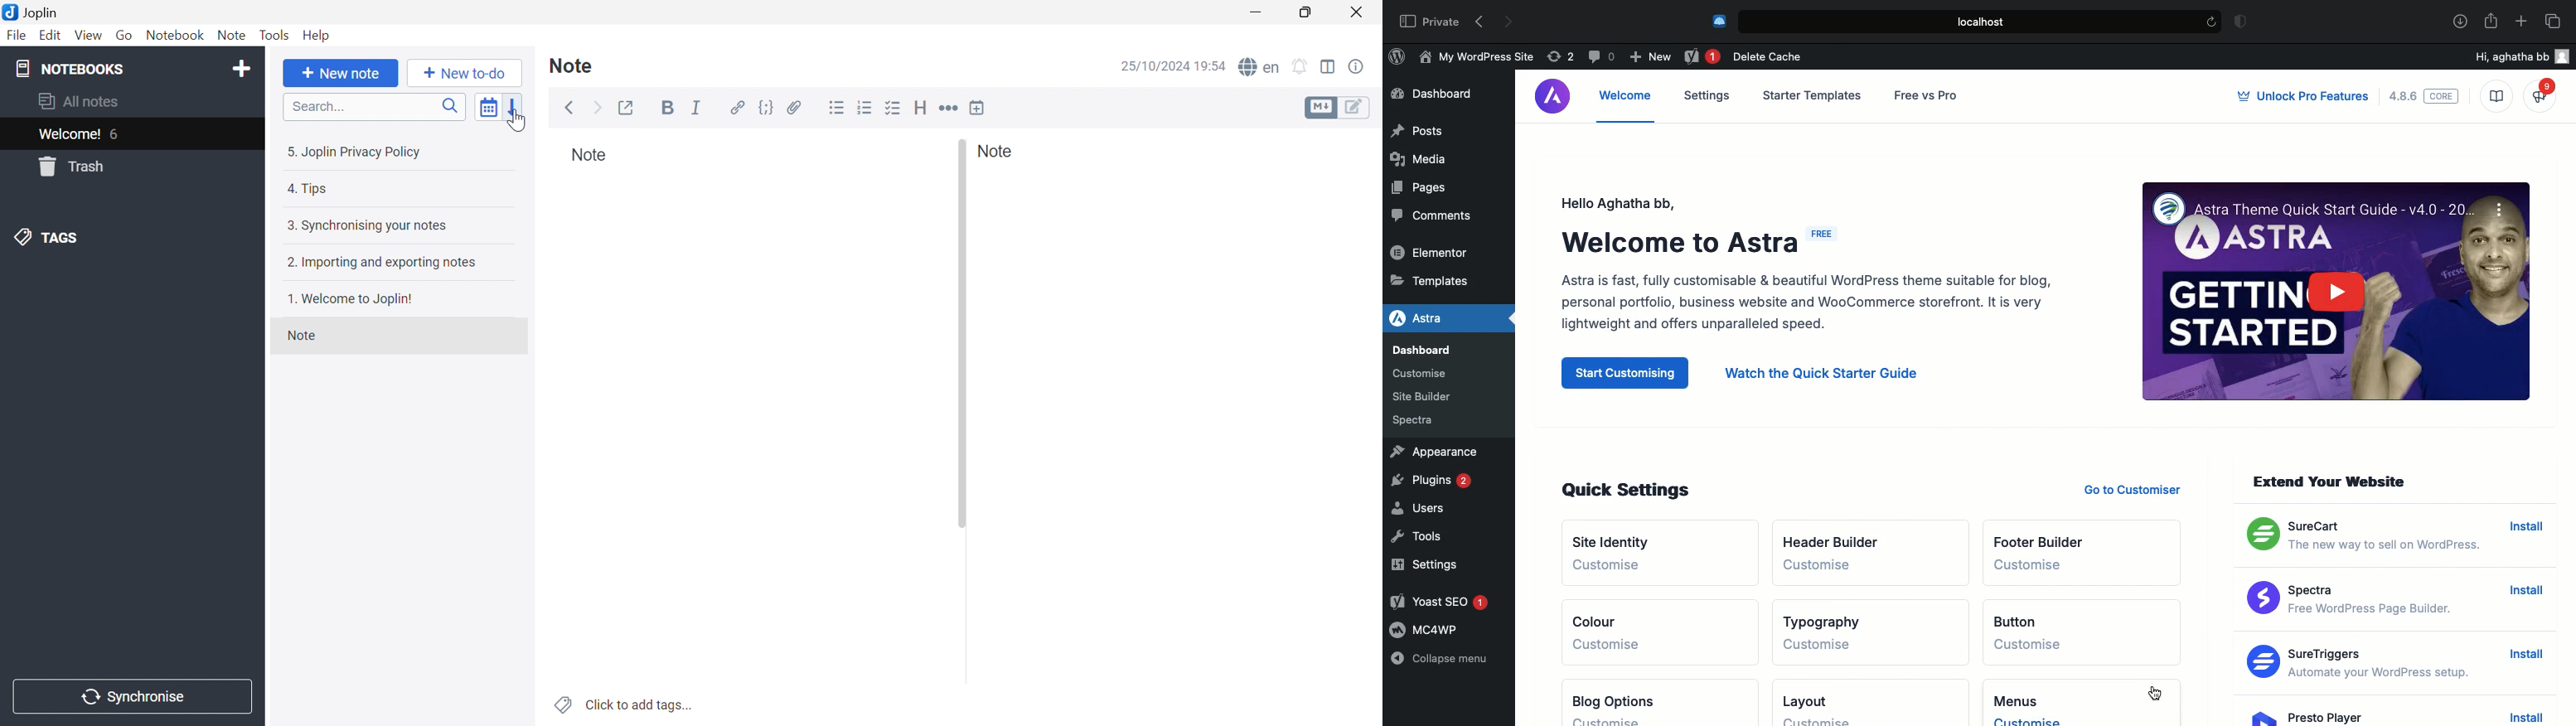 Image resolution: width=2576 pixels, height=728 pixels. What do you see at coordinates (1302, 67) in the screenshot?
I see `Set alarm` at bounding box center [1302, 67].